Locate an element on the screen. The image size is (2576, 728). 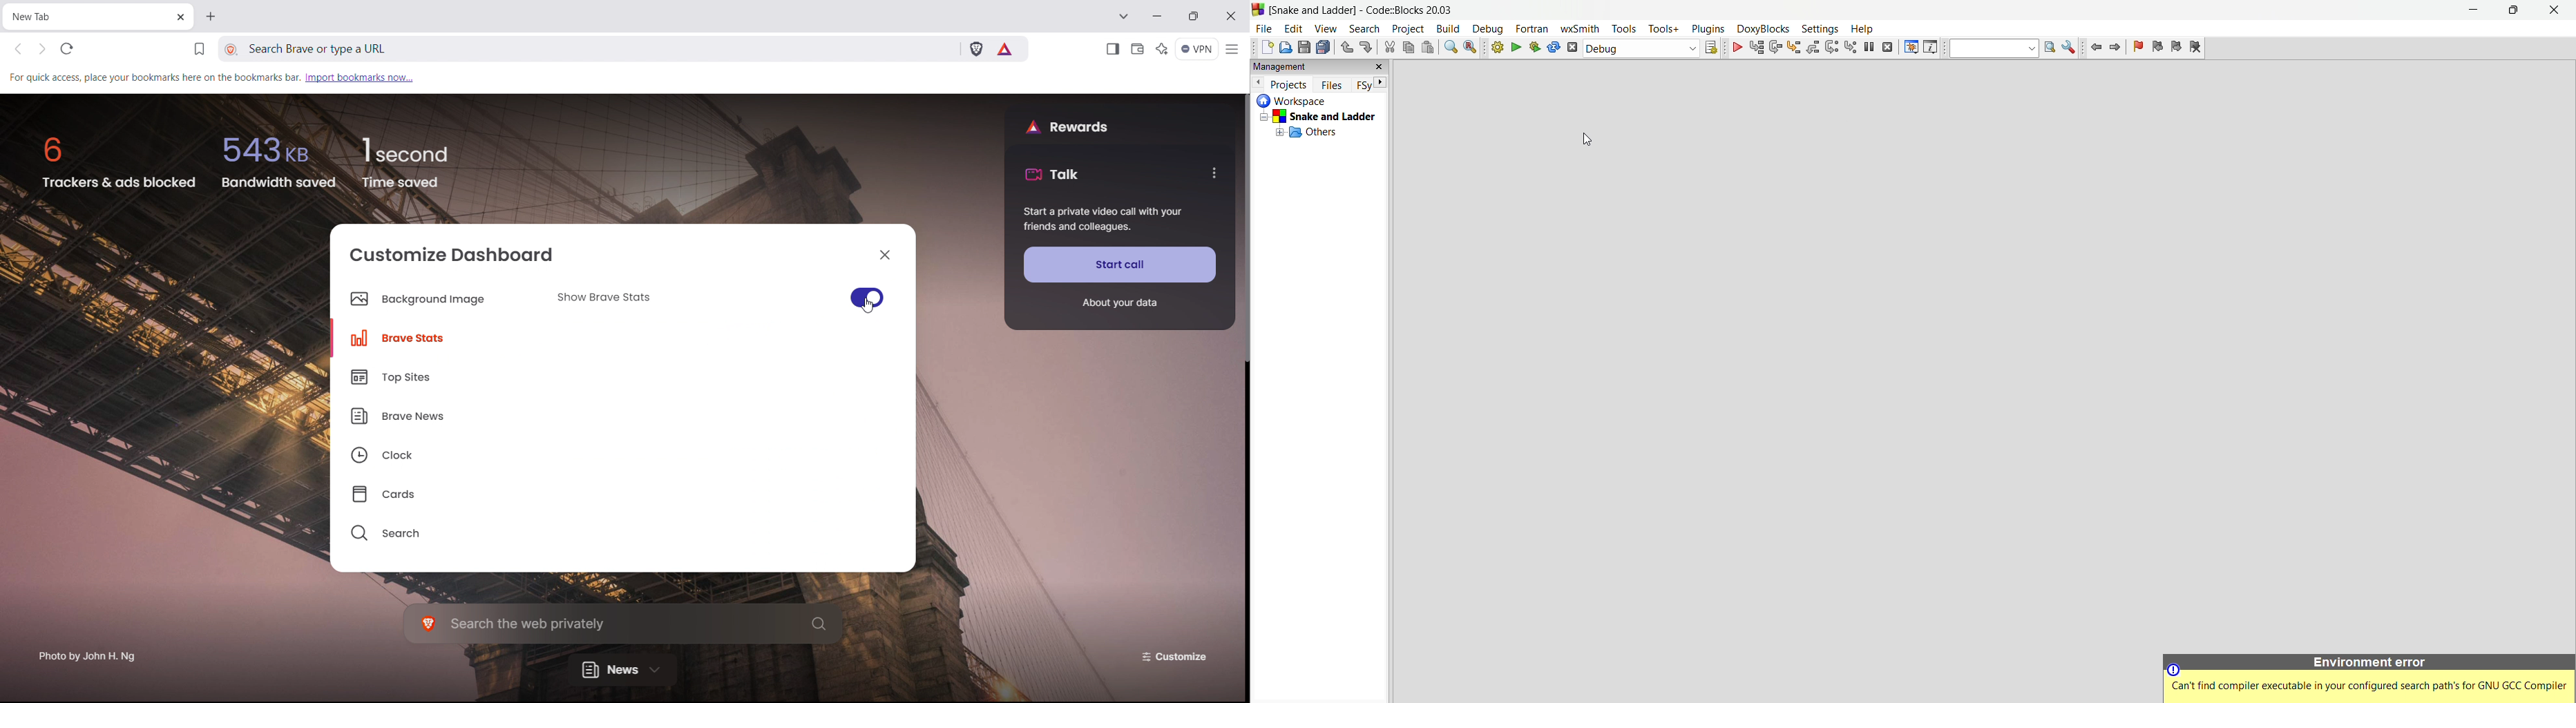
build is located at coordinates (1497, 49).